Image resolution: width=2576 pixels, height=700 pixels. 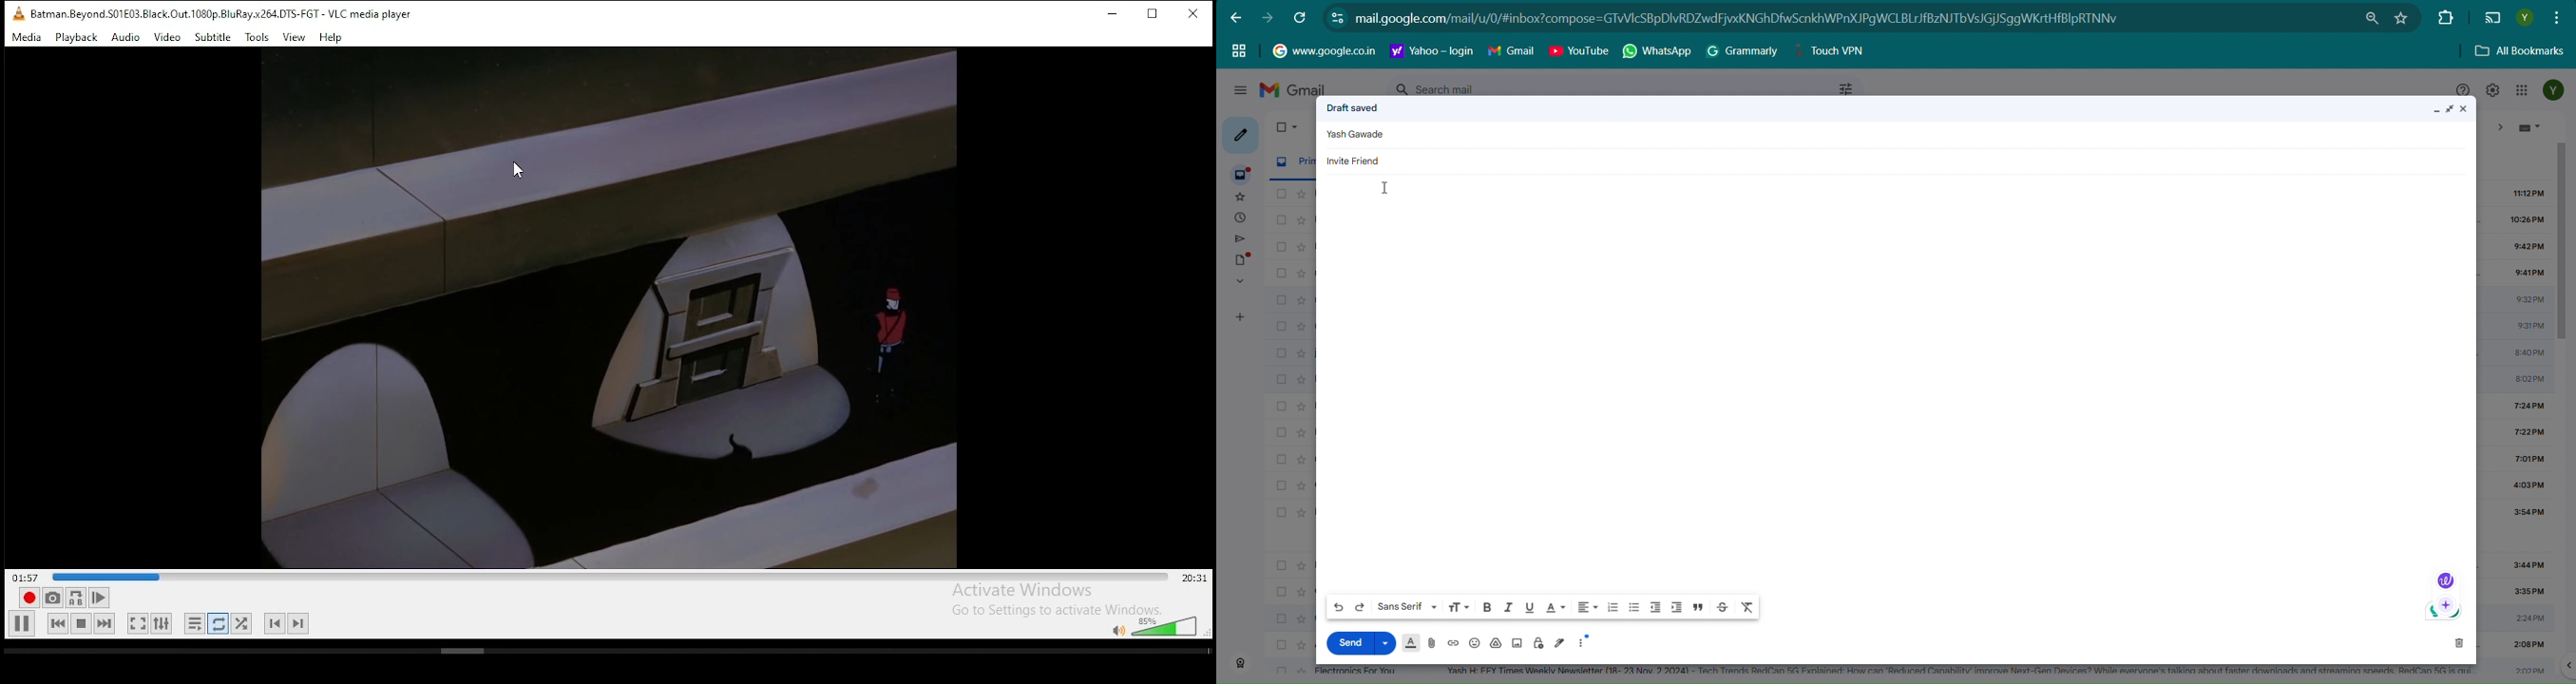 What do you see at coordinates (1355, 160) in the screenshot?
I see `Invite friend` at bounding box center [1355, 160].